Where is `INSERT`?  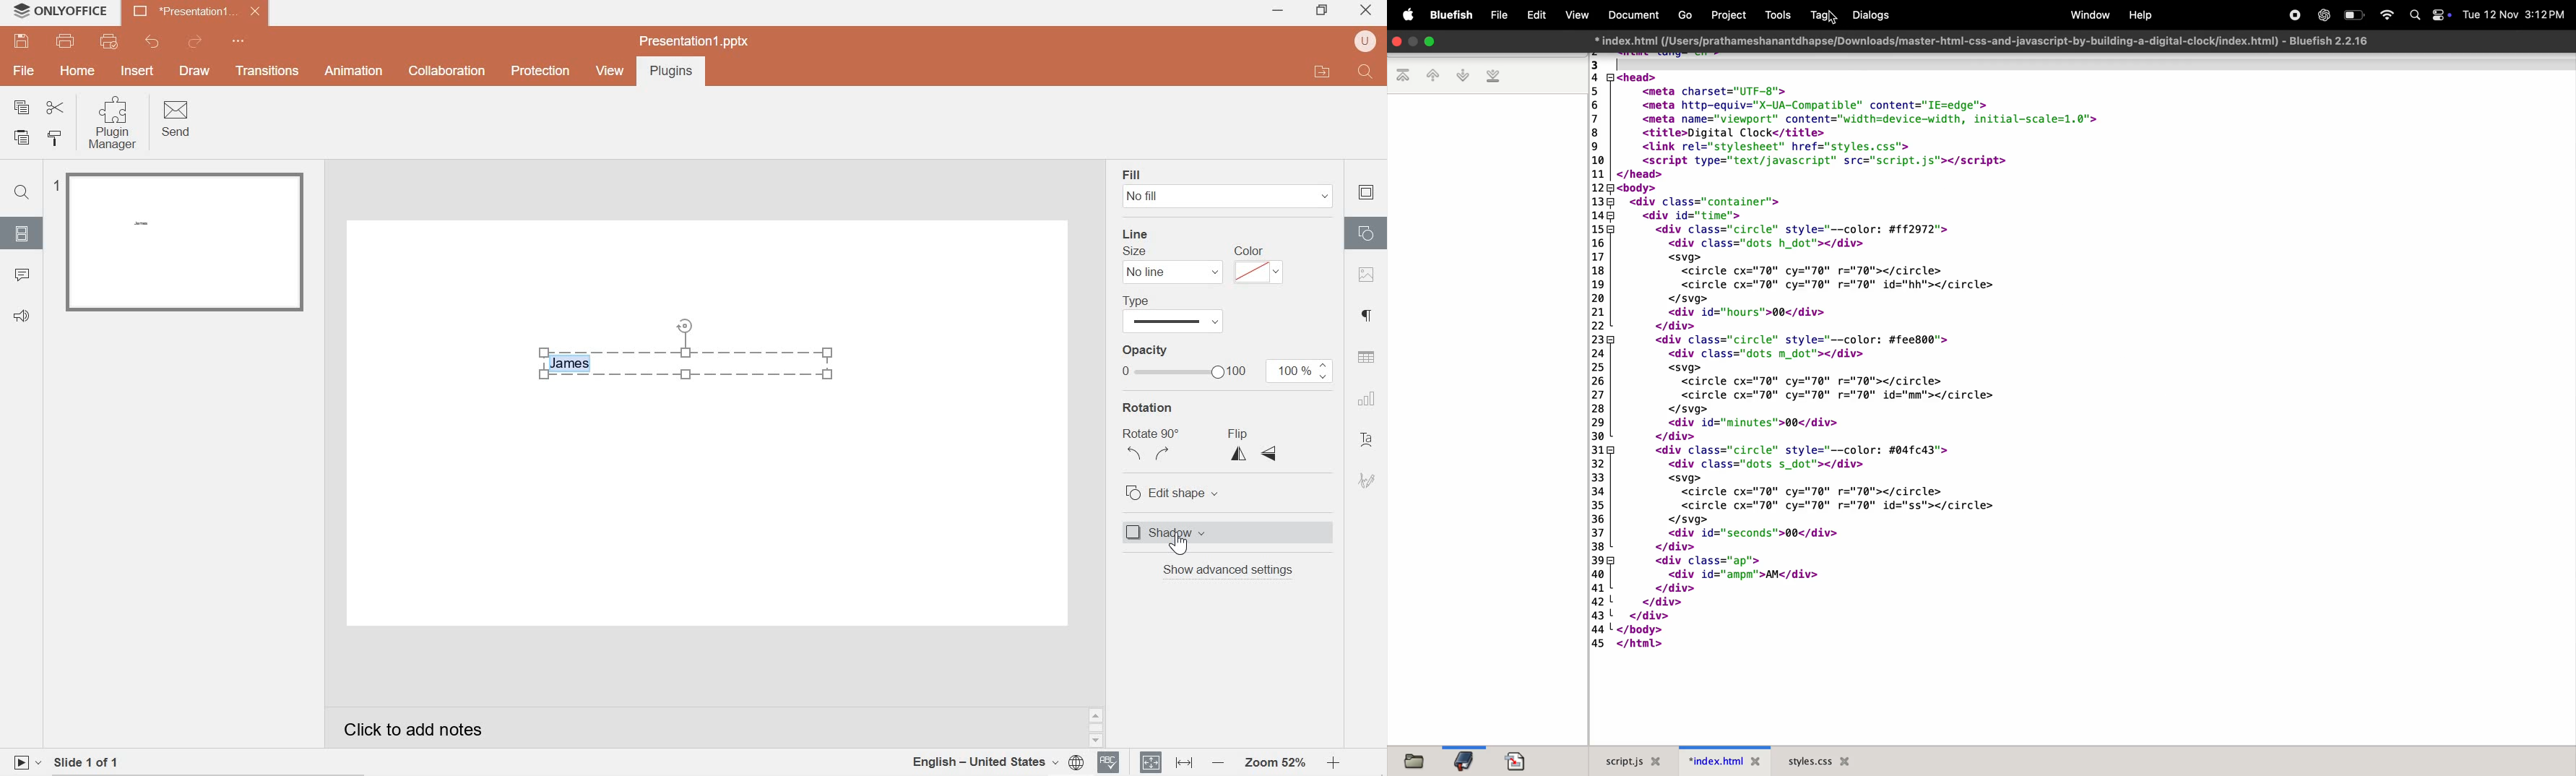
INSERT is located at coordinates (139, 70).